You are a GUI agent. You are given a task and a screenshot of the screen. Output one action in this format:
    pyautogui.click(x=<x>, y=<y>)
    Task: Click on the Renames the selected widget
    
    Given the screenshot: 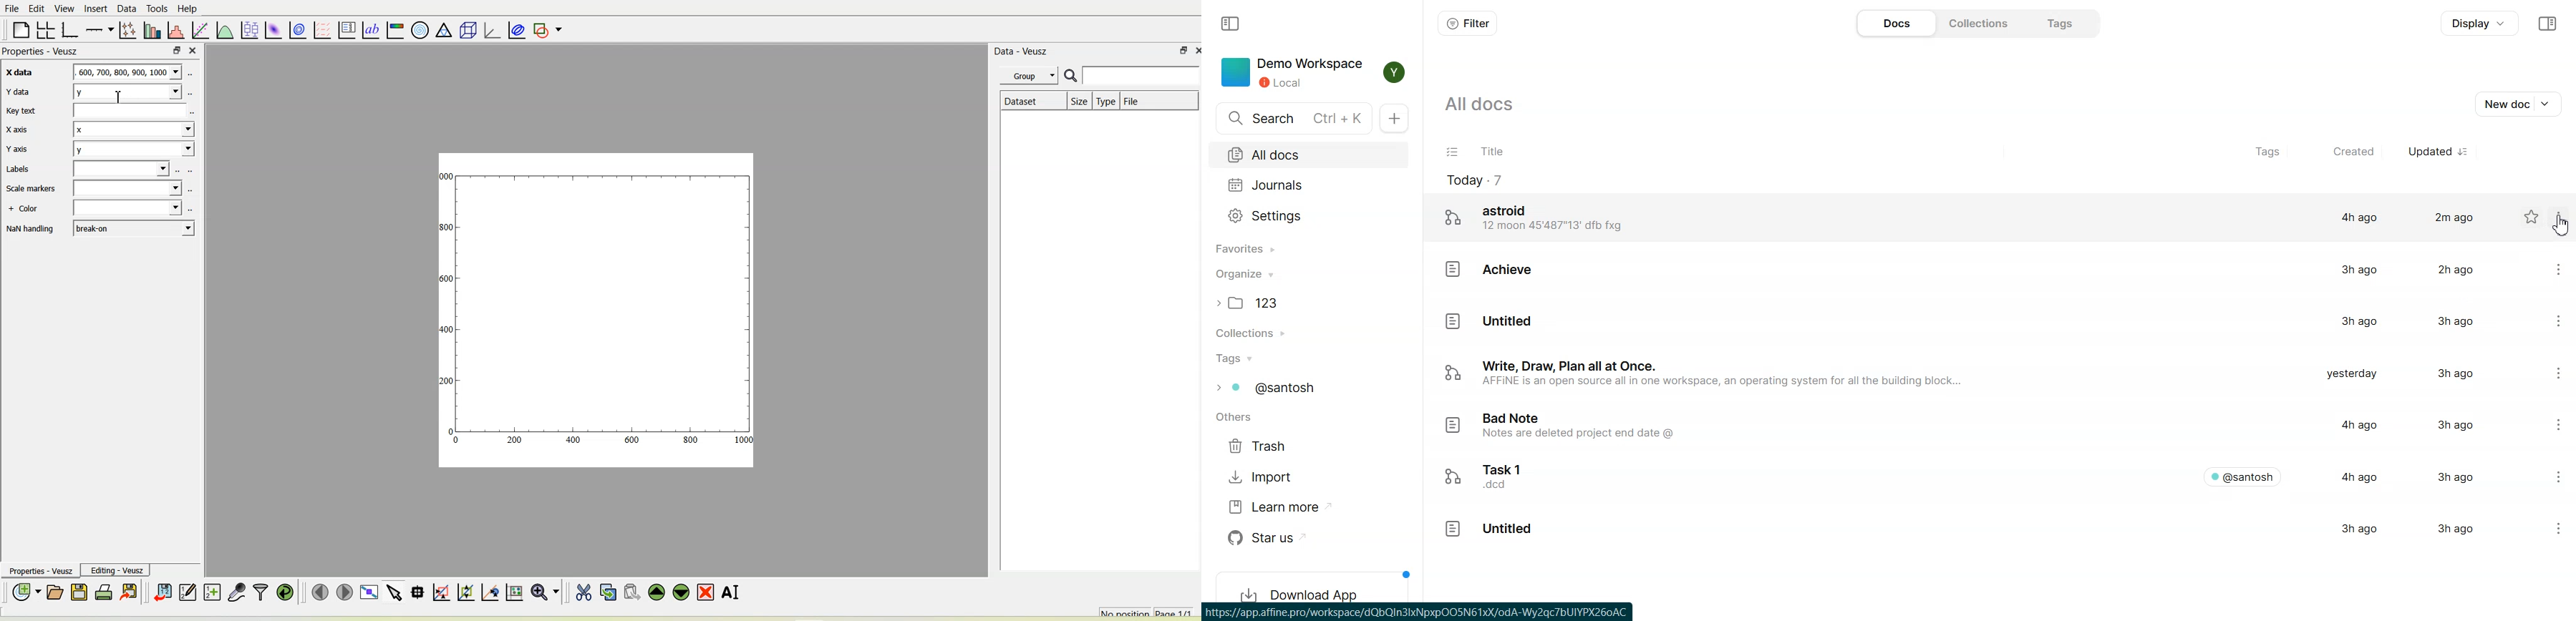 What is the action you would take?
    pyautogui.click(x=730, y=591)
    